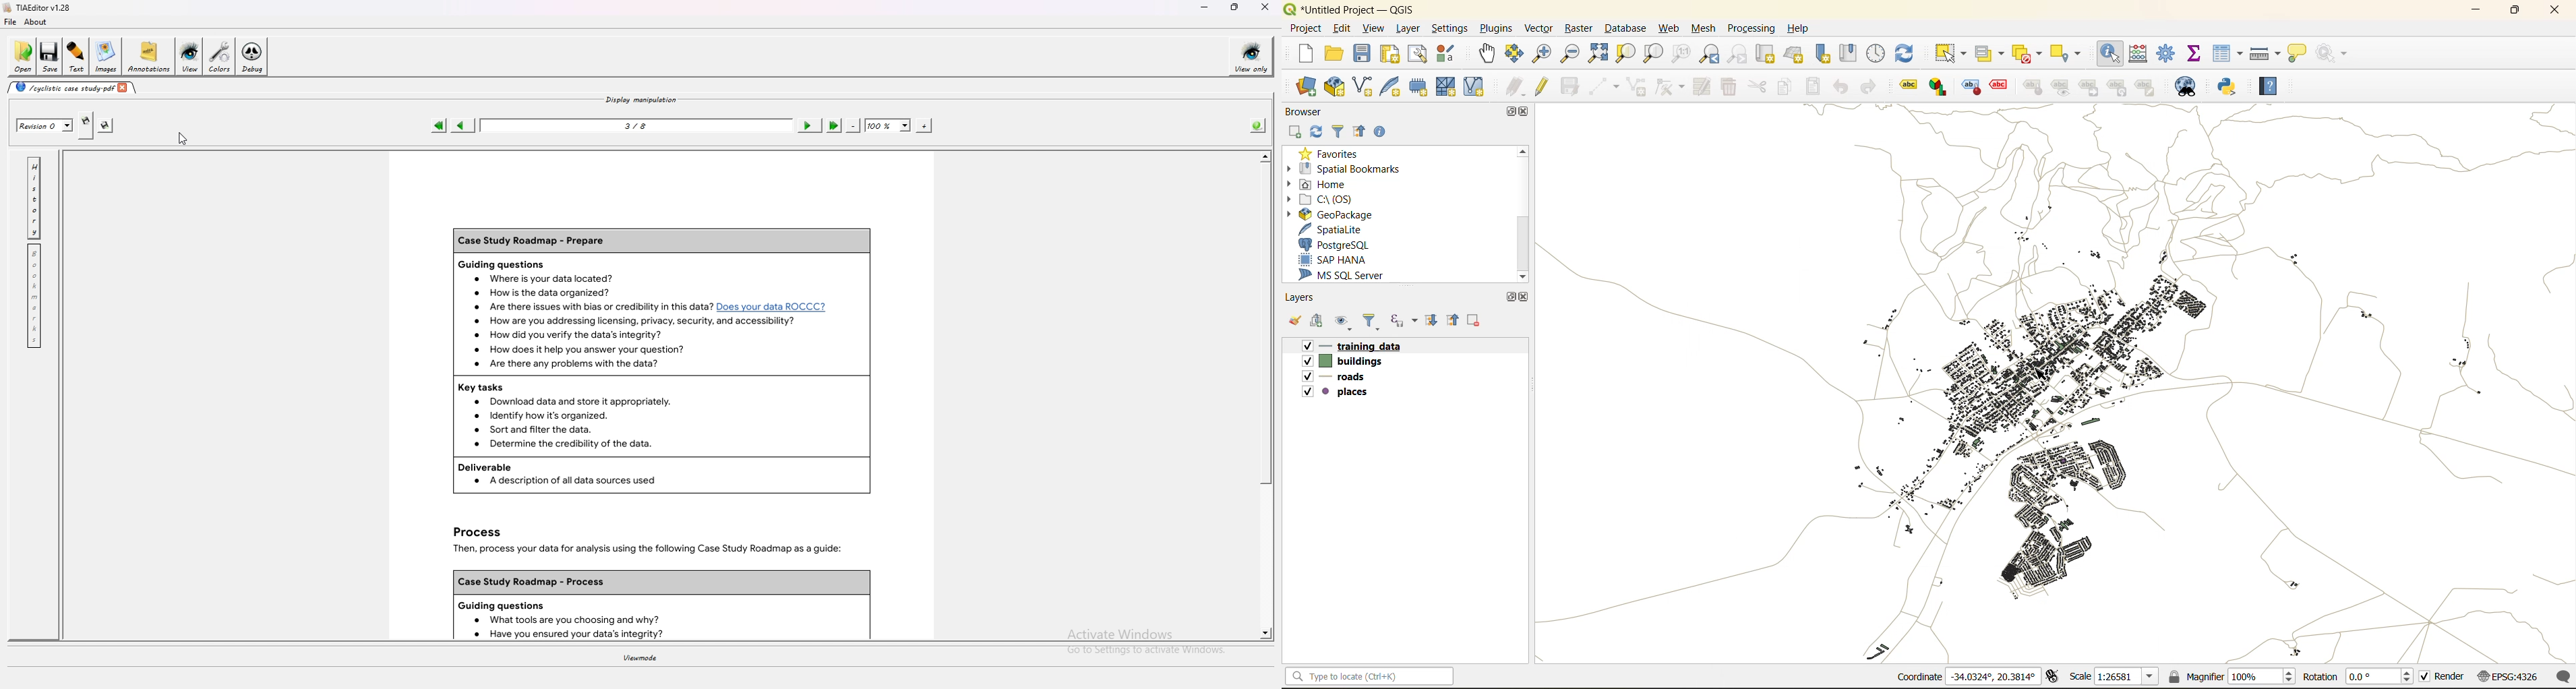 The height and width of the screenshot is (700, 2576). Describe the element at coordinates (1350, 277) in the screenshot. I see `ms sql server` at that location.